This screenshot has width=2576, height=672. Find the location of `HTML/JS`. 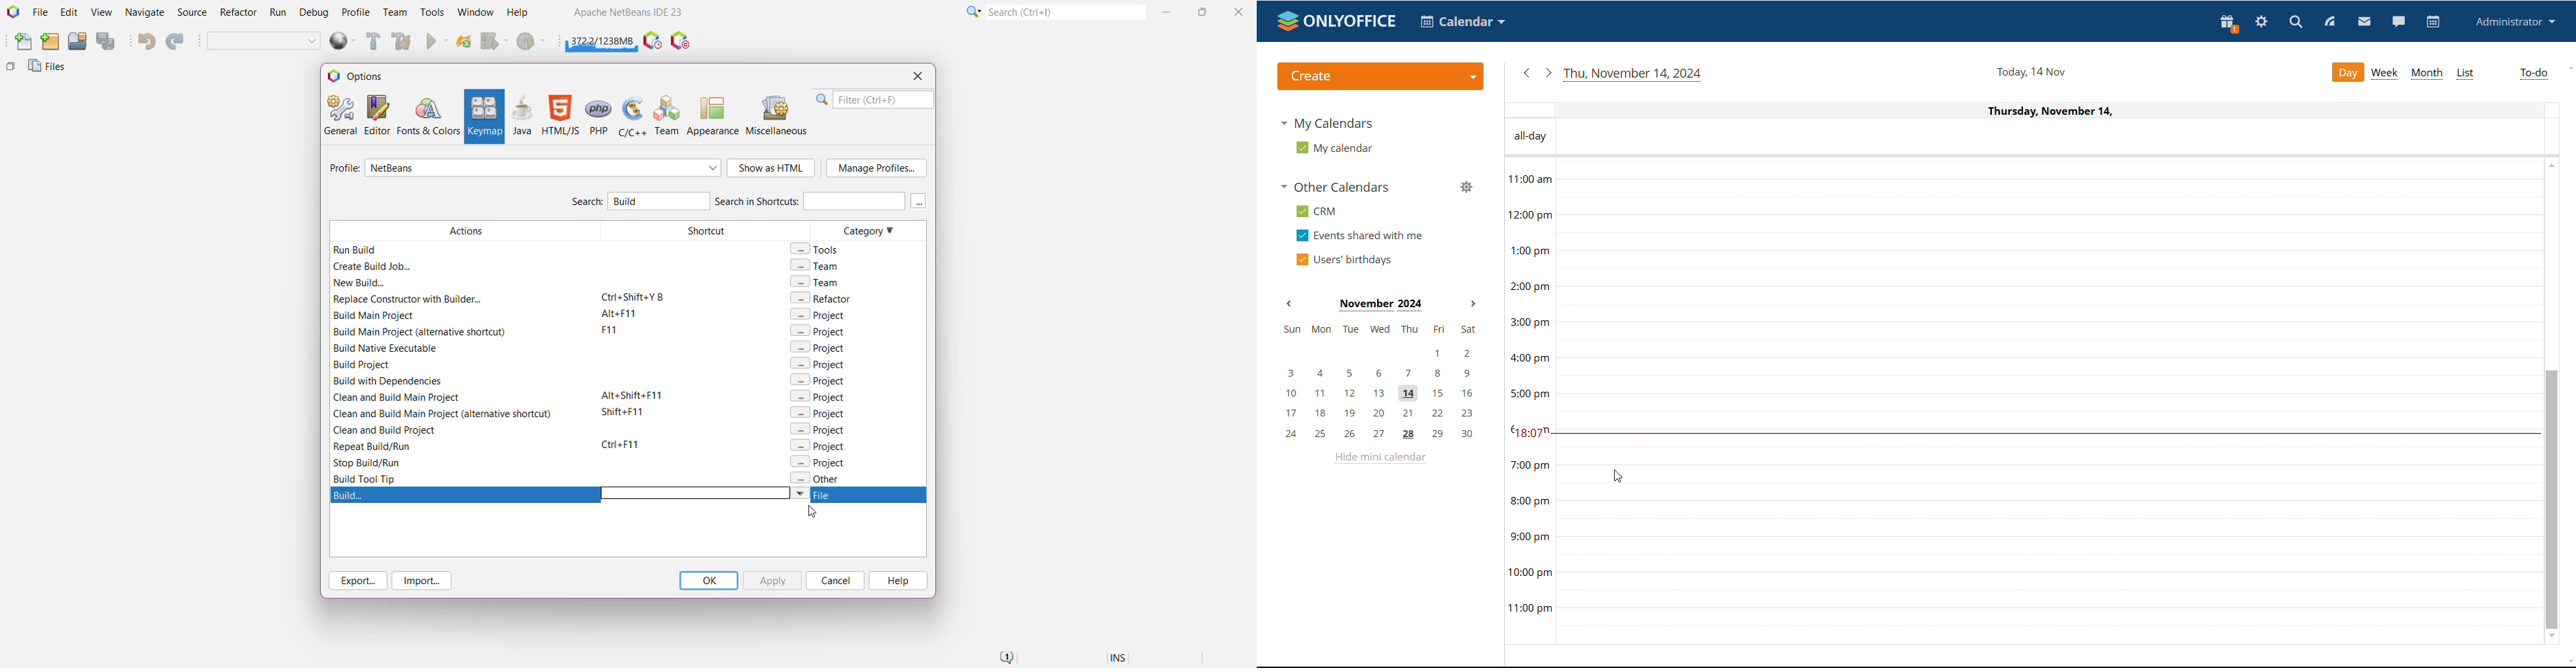

HTML/JS is located at coordinates (560, 115).